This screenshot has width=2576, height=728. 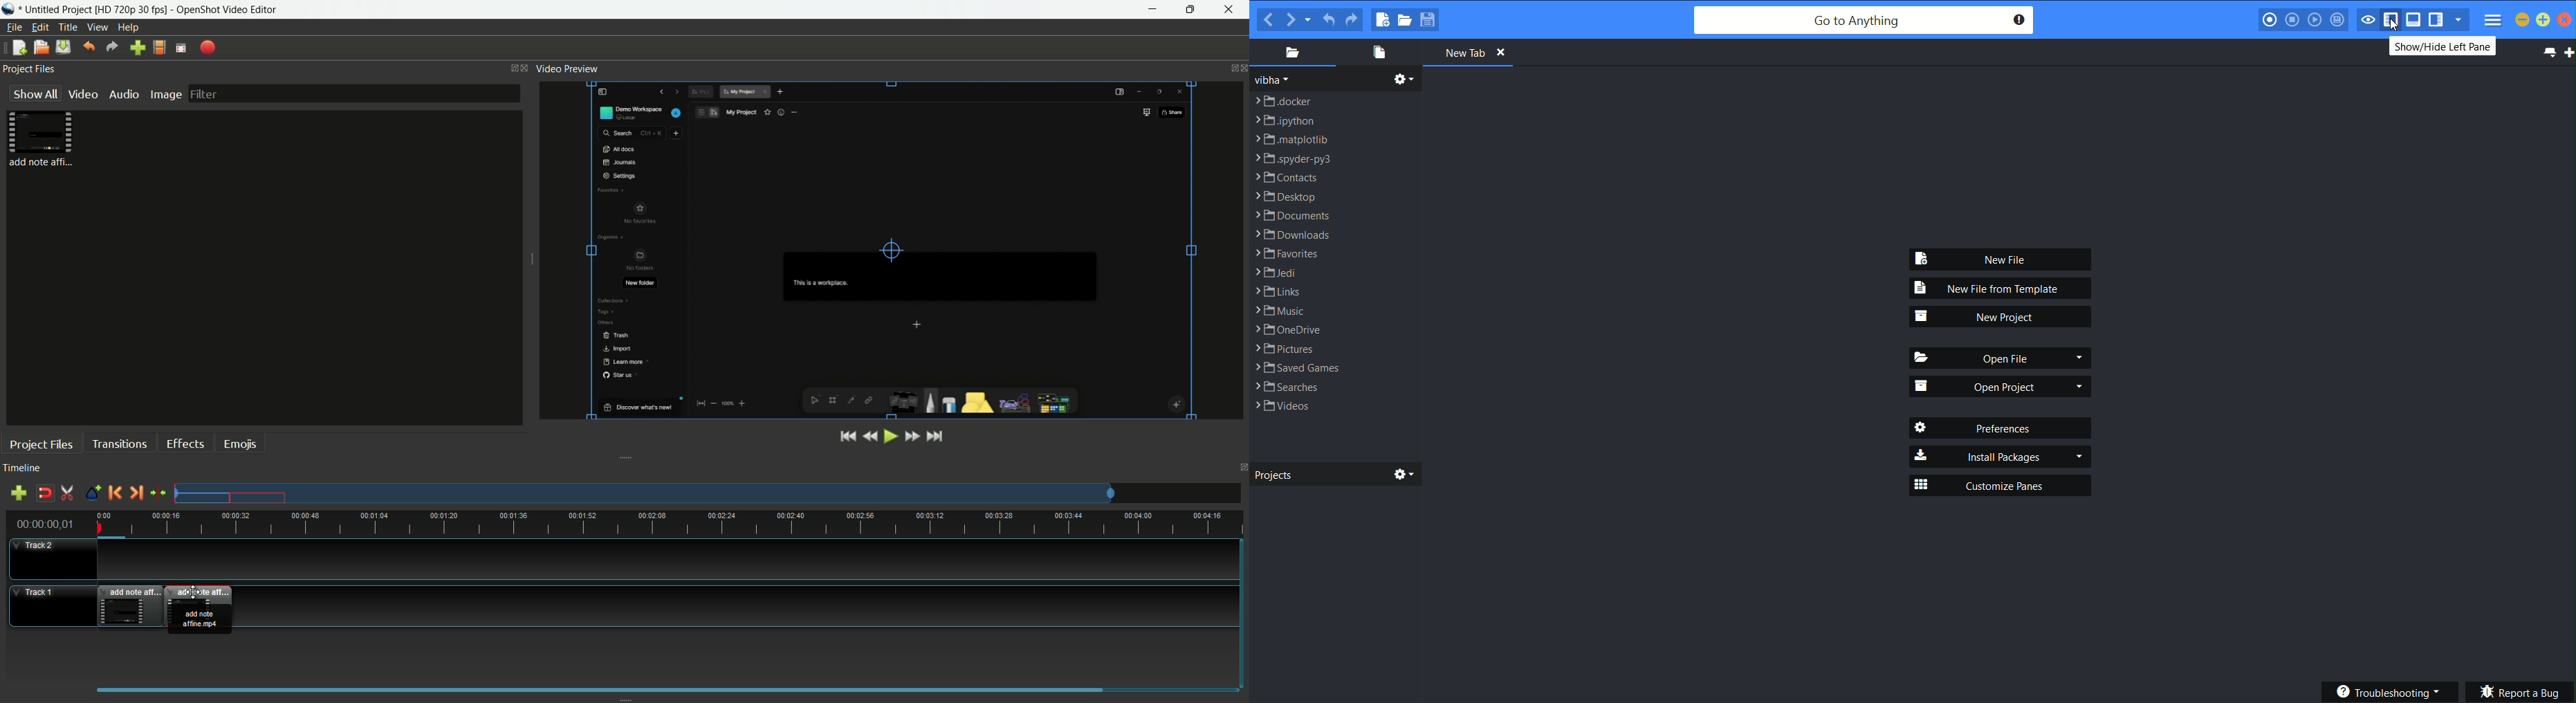 What do you see at coordinates (2568, 56) in the screenshot?
I see `new tab` at bounding box center [2568, 56].